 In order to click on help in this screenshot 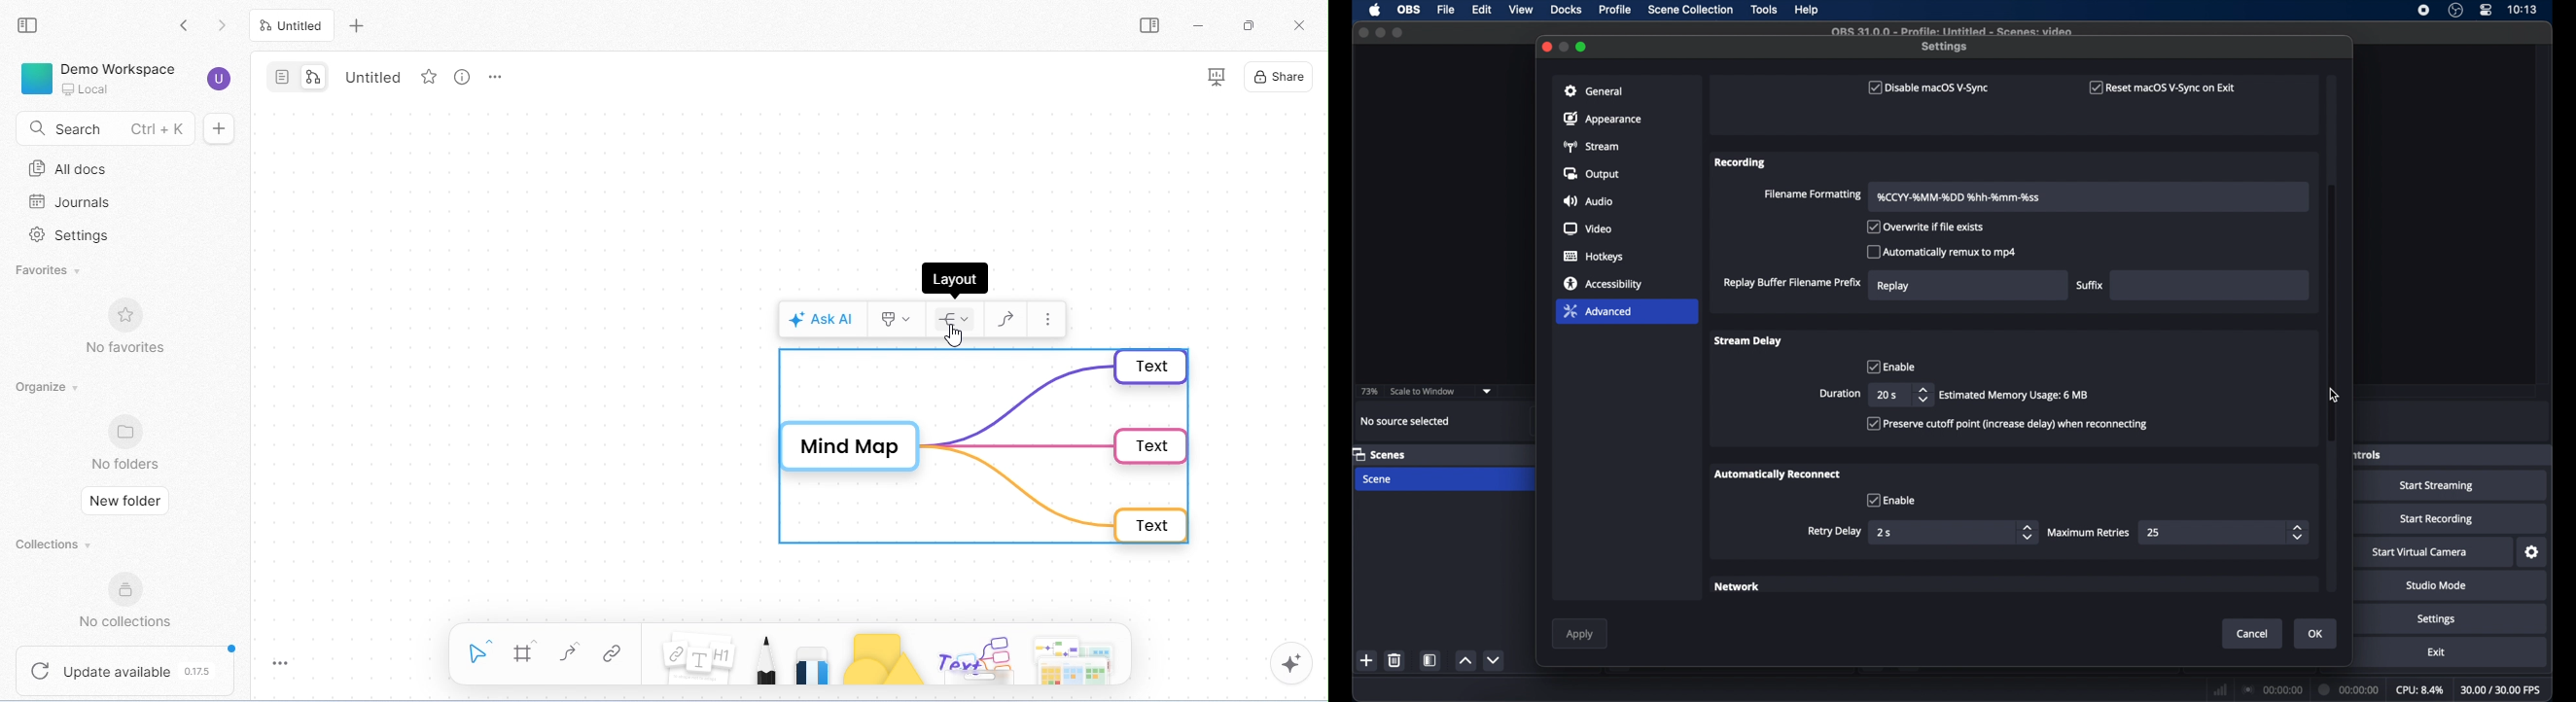, I will do `click(1807, 10)`.